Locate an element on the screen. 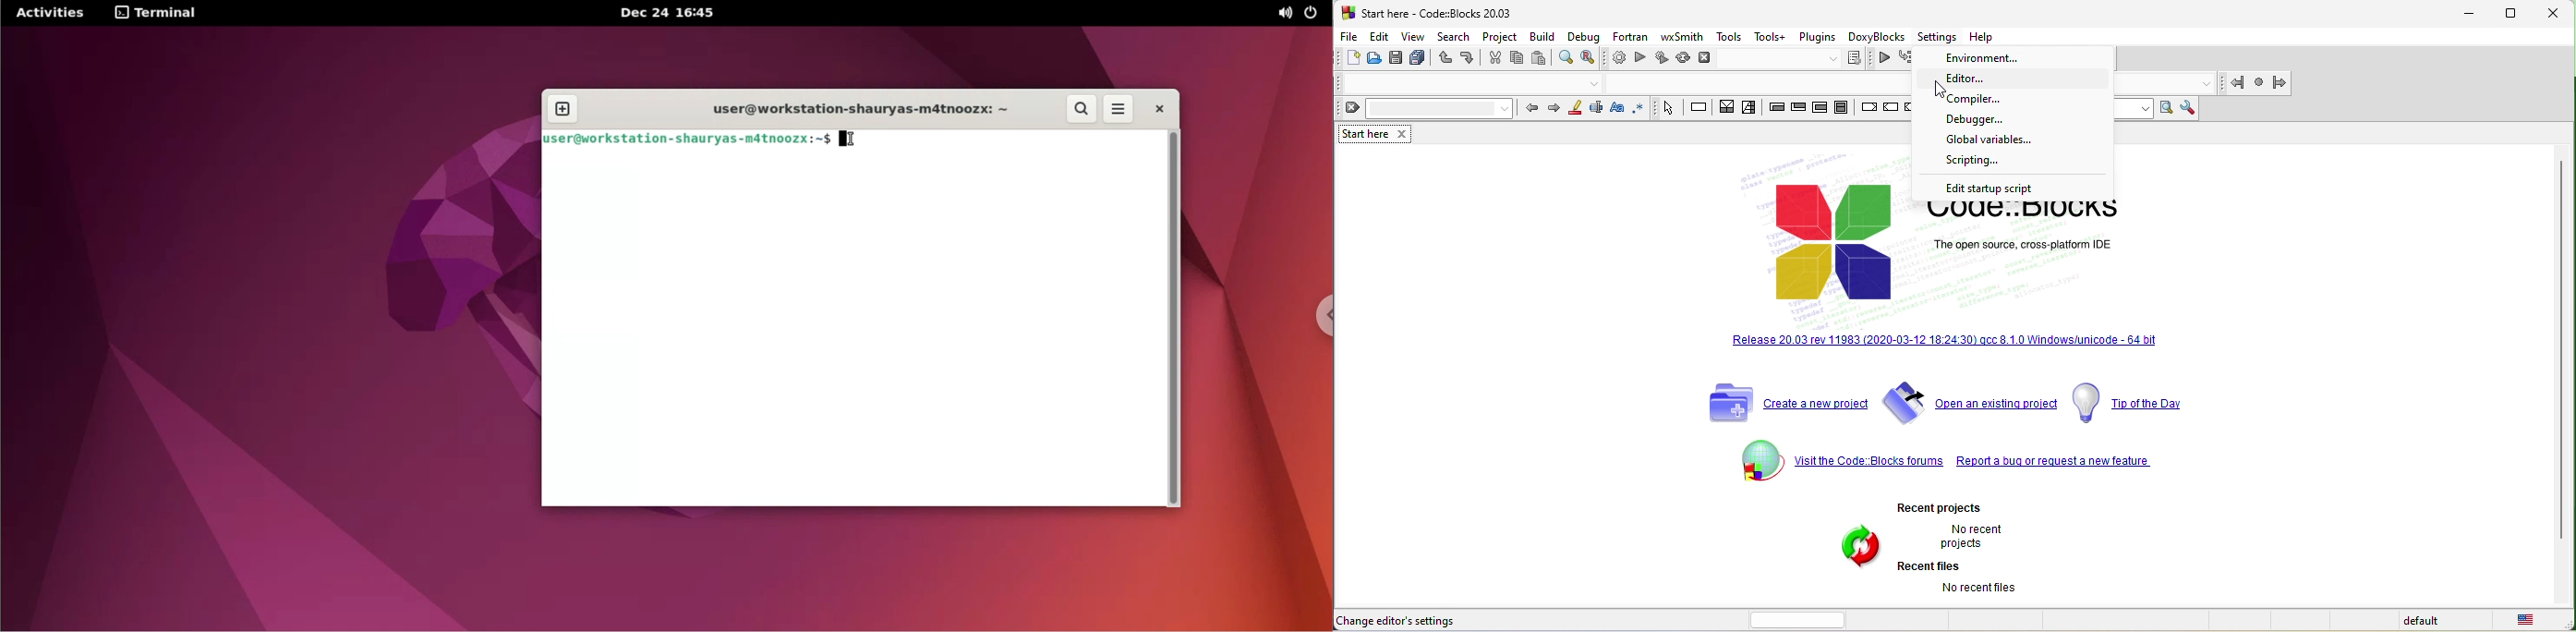  search is located at coordinates (1456, 38).